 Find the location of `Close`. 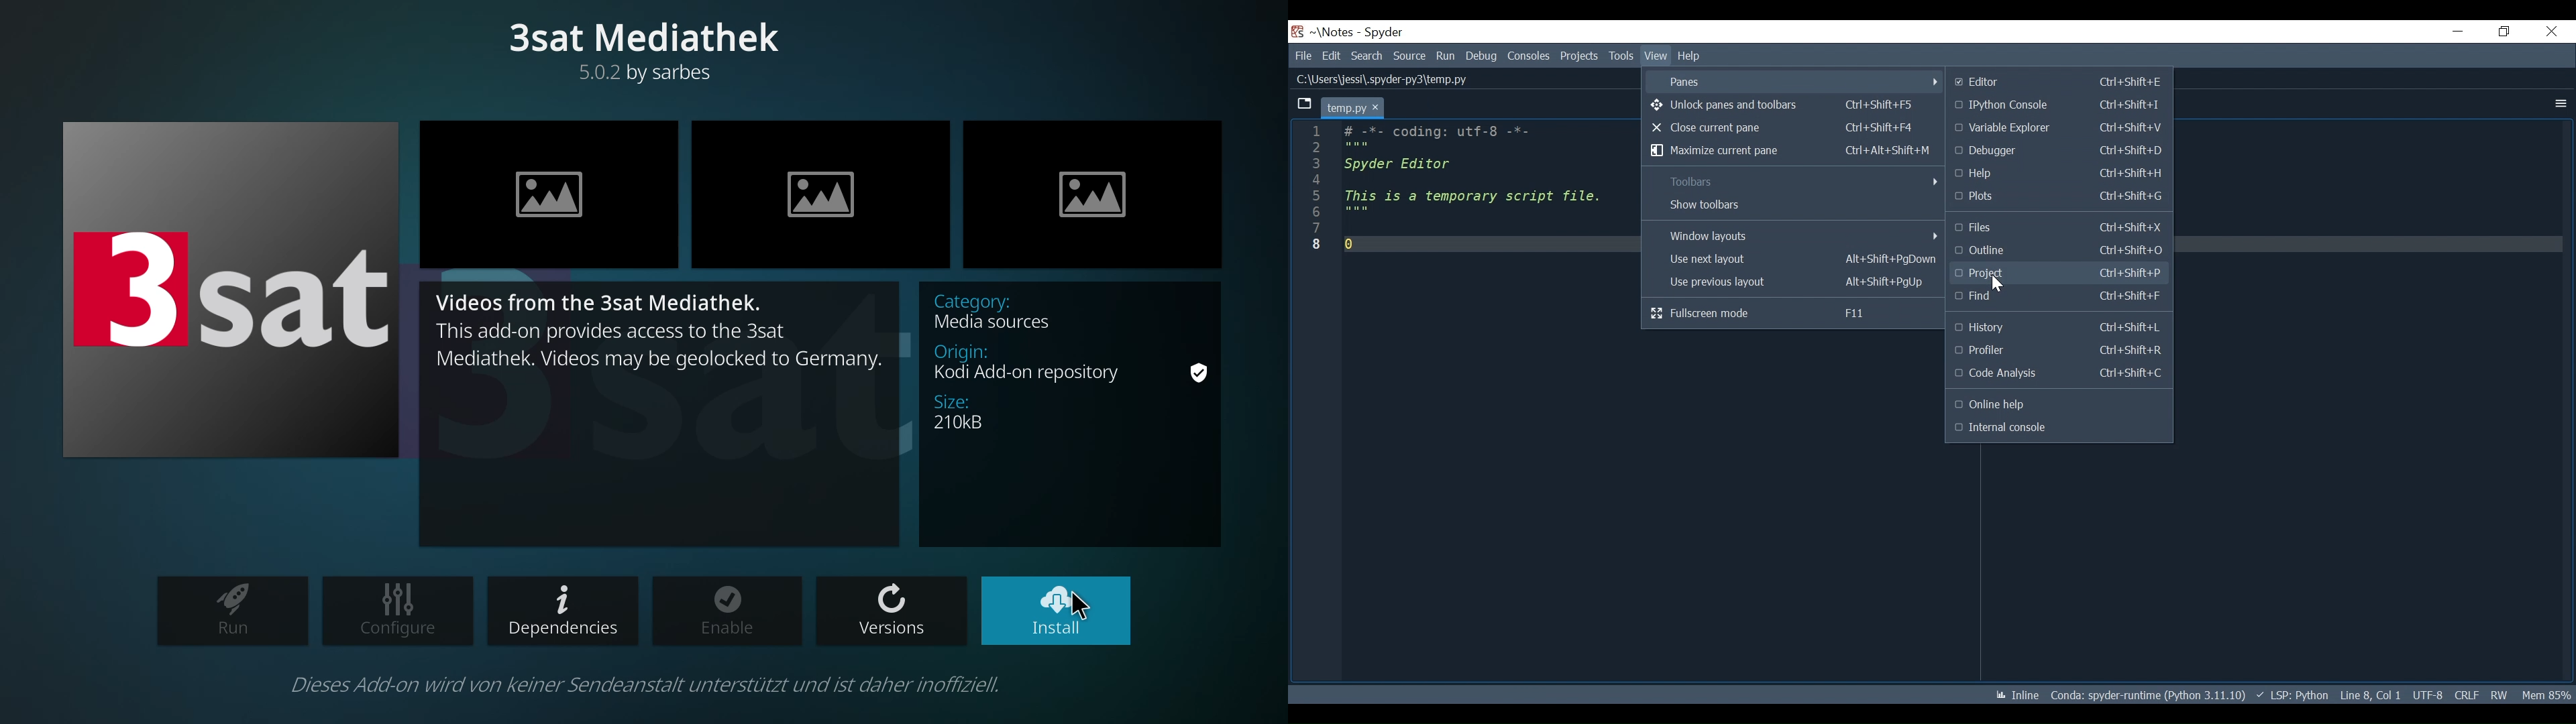

Close is located at coordinates (2551, 32).